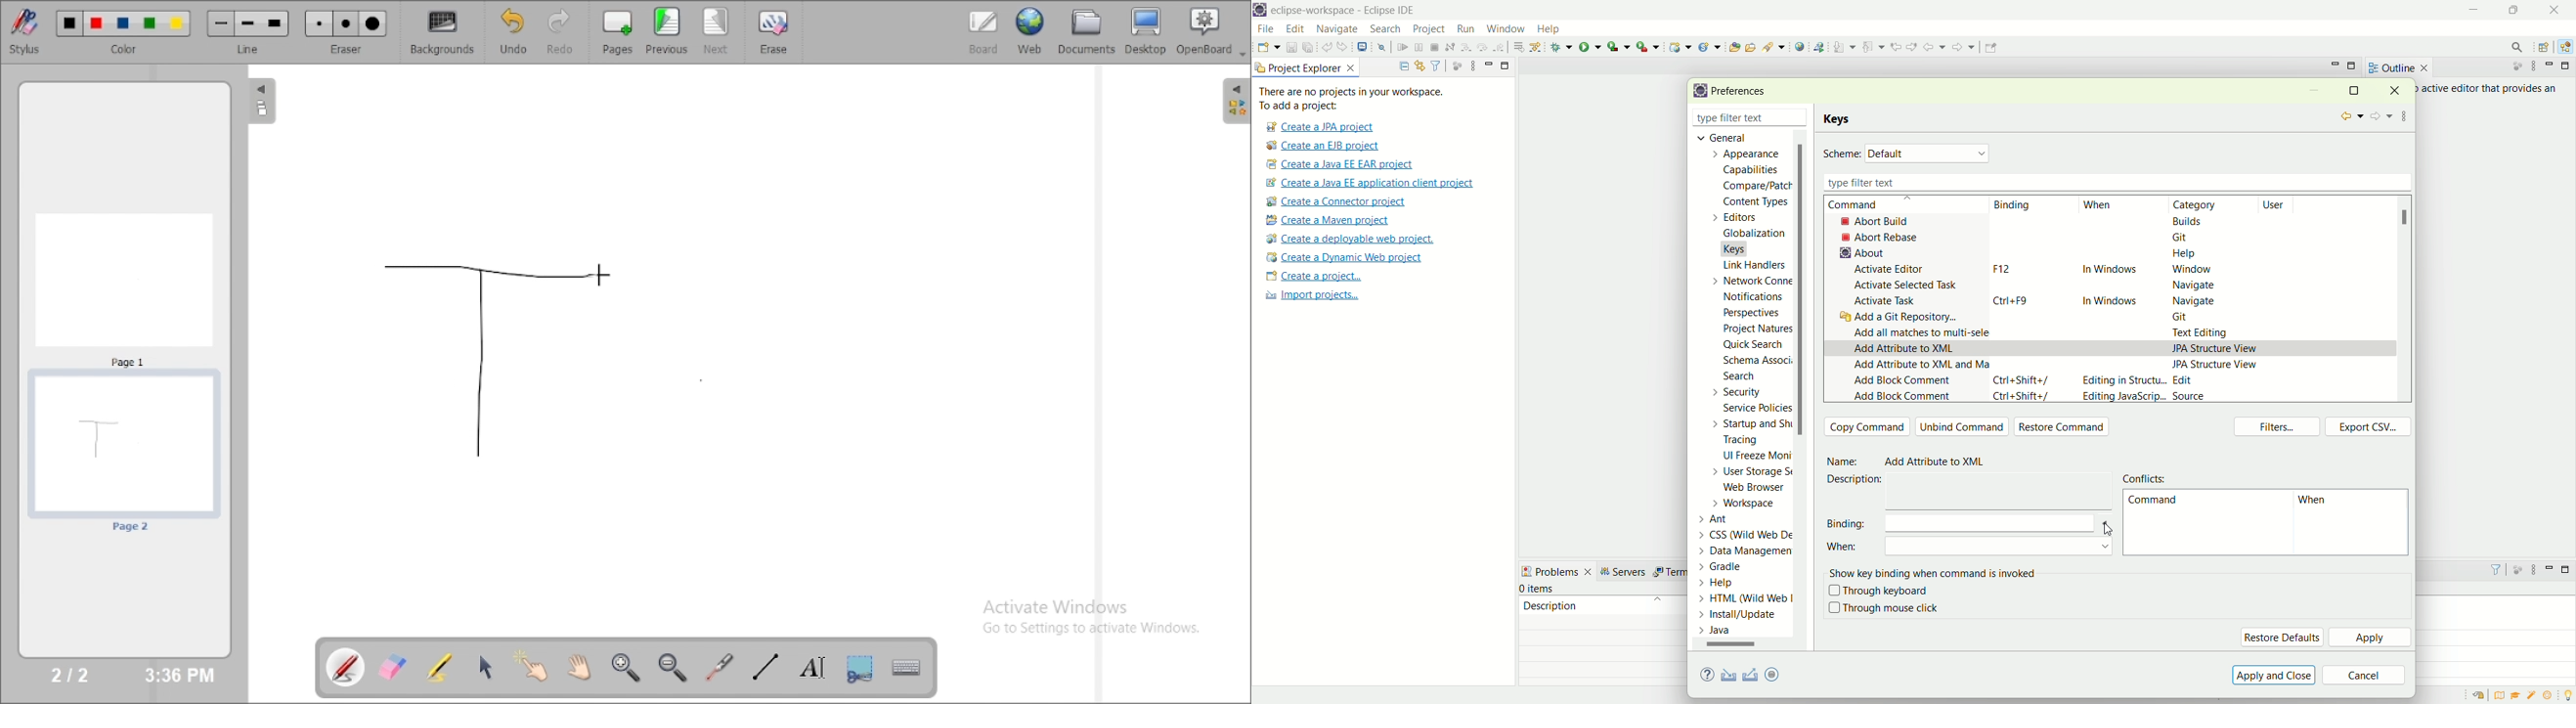 This screenshot has height=728, width=2576. Describe the element at coordinates (1309, 48) in the screenshot. I see `save all` at that location.